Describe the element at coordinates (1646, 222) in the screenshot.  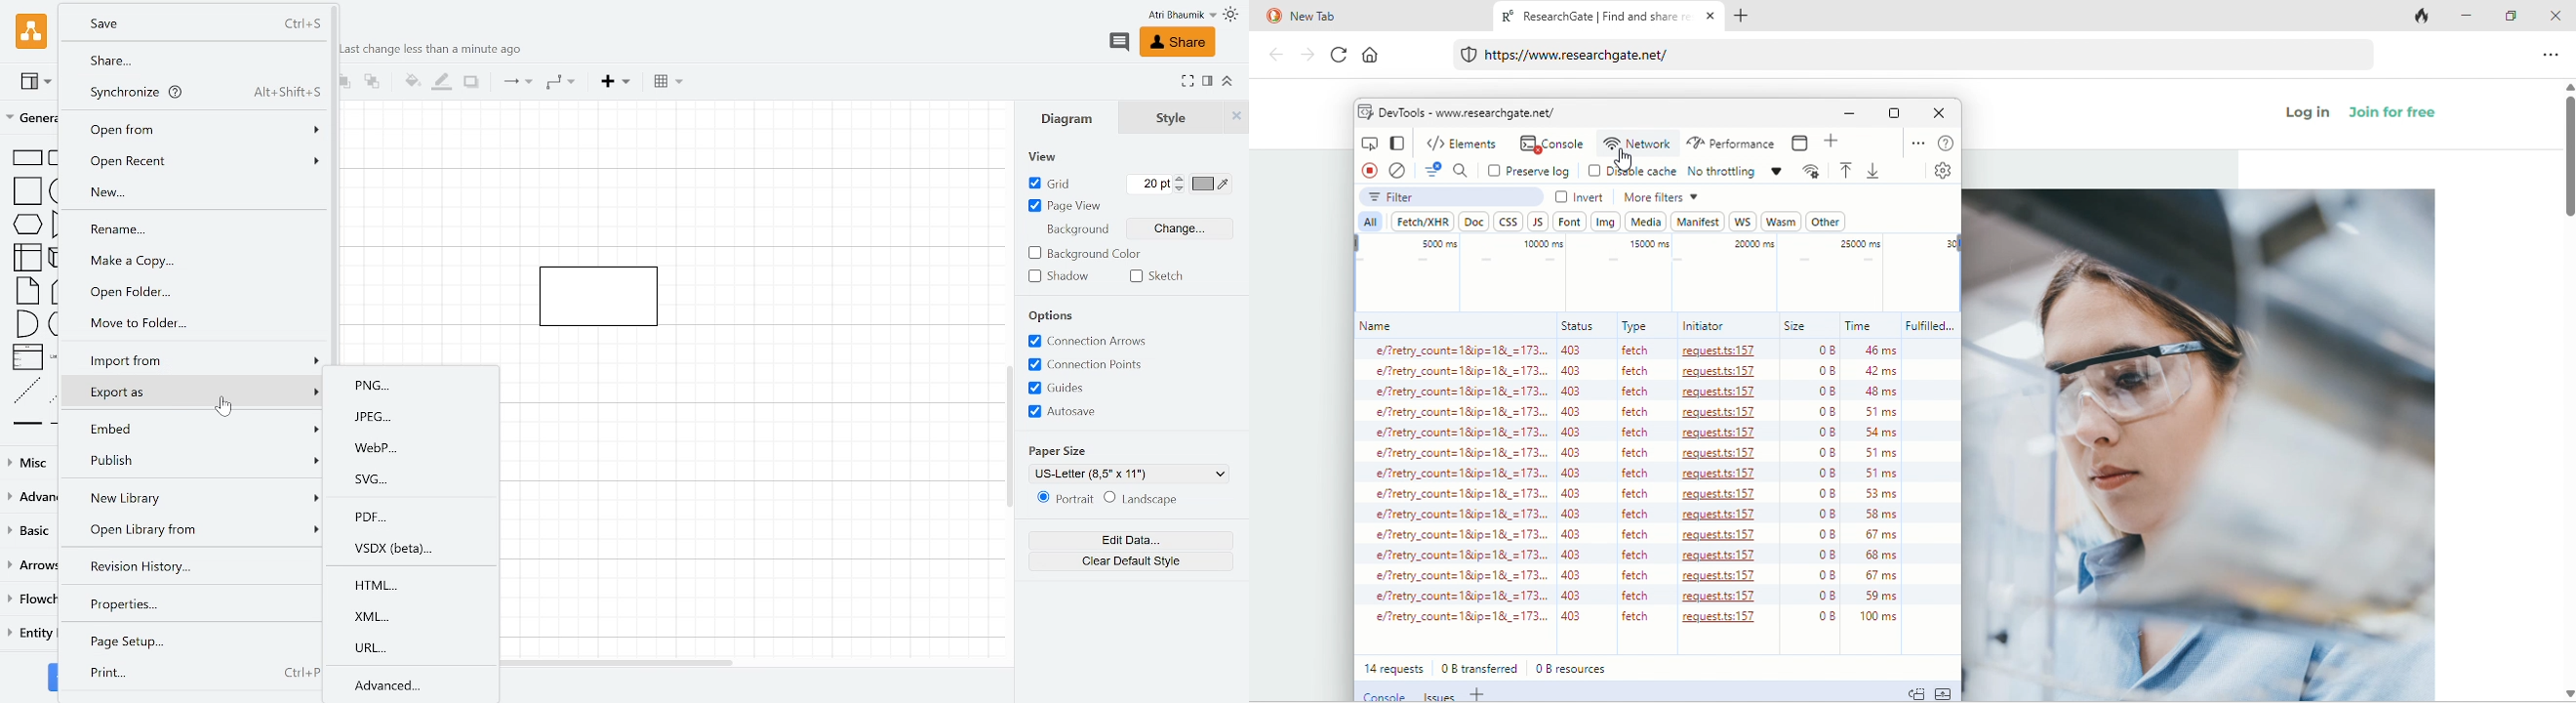
I see `media` at that location.